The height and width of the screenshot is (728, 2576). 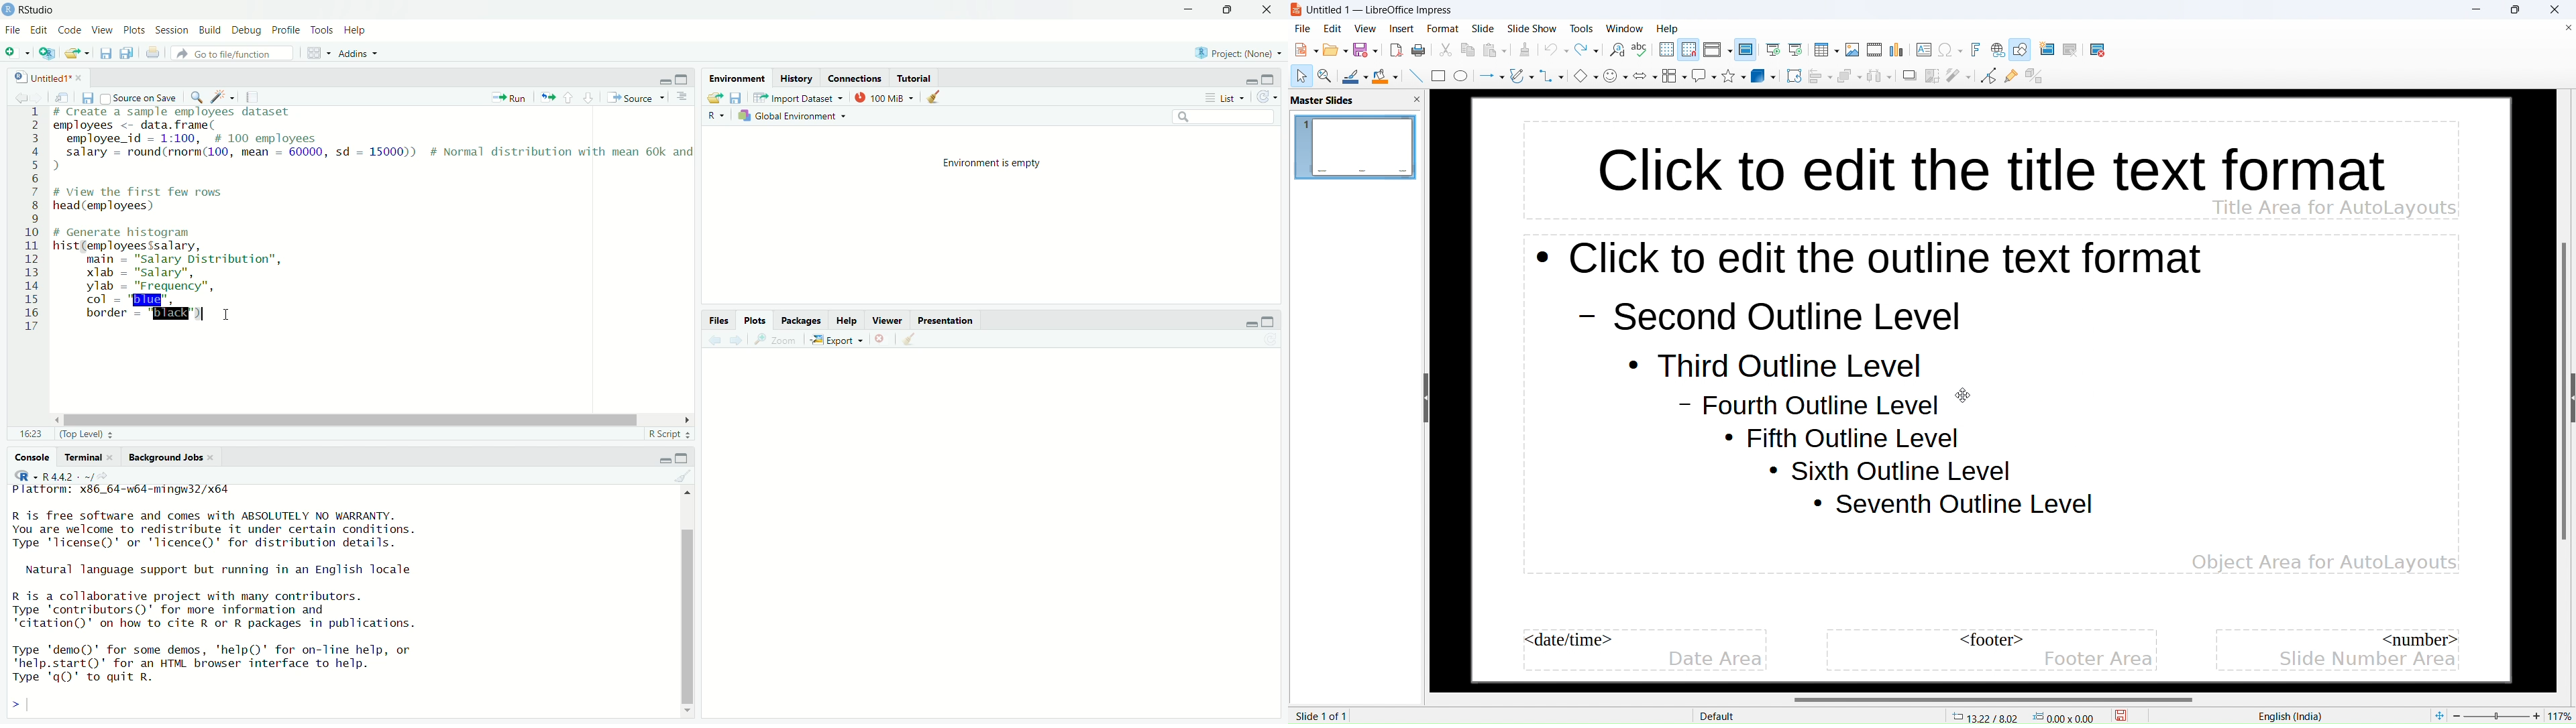 I want to click on copy, so click(x=255, y=96).